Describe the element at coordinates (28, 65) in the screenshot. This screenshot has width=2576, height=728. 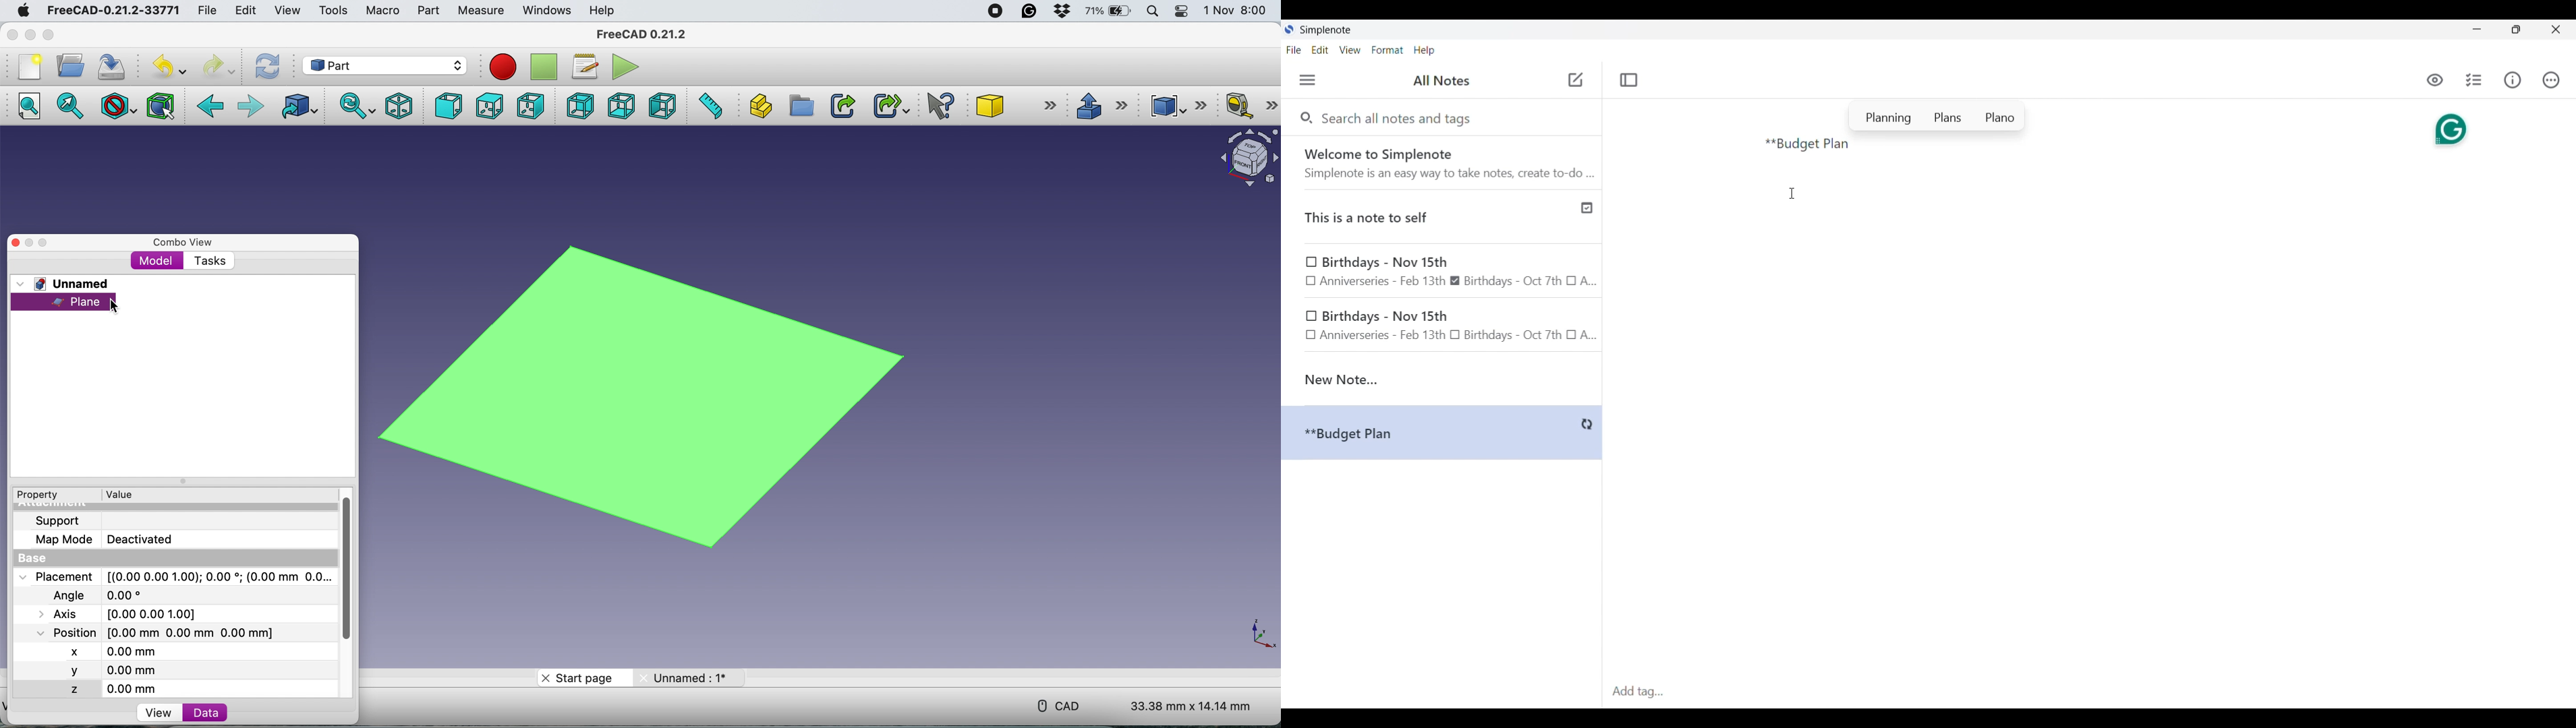
I see `new` at that location.